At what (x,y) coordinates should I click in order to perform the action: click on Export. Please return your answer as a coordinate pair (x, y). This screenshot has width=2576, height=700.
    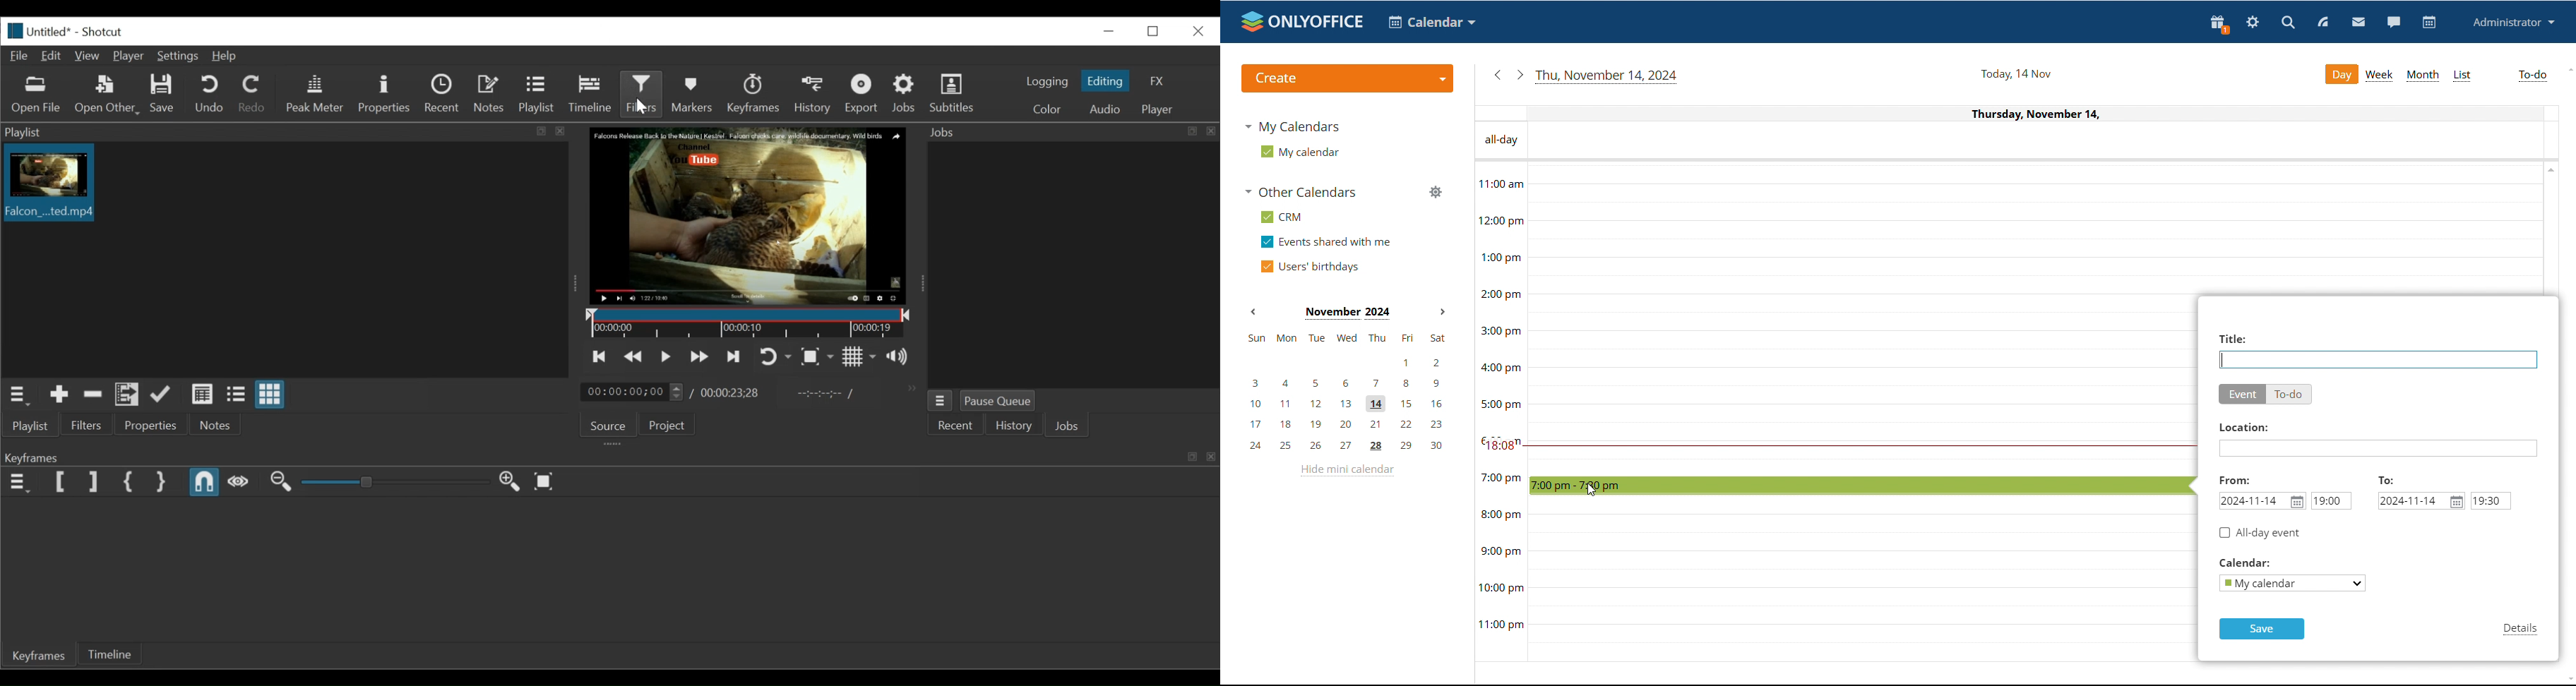
    Looking at the image, I should click on (862, 94).